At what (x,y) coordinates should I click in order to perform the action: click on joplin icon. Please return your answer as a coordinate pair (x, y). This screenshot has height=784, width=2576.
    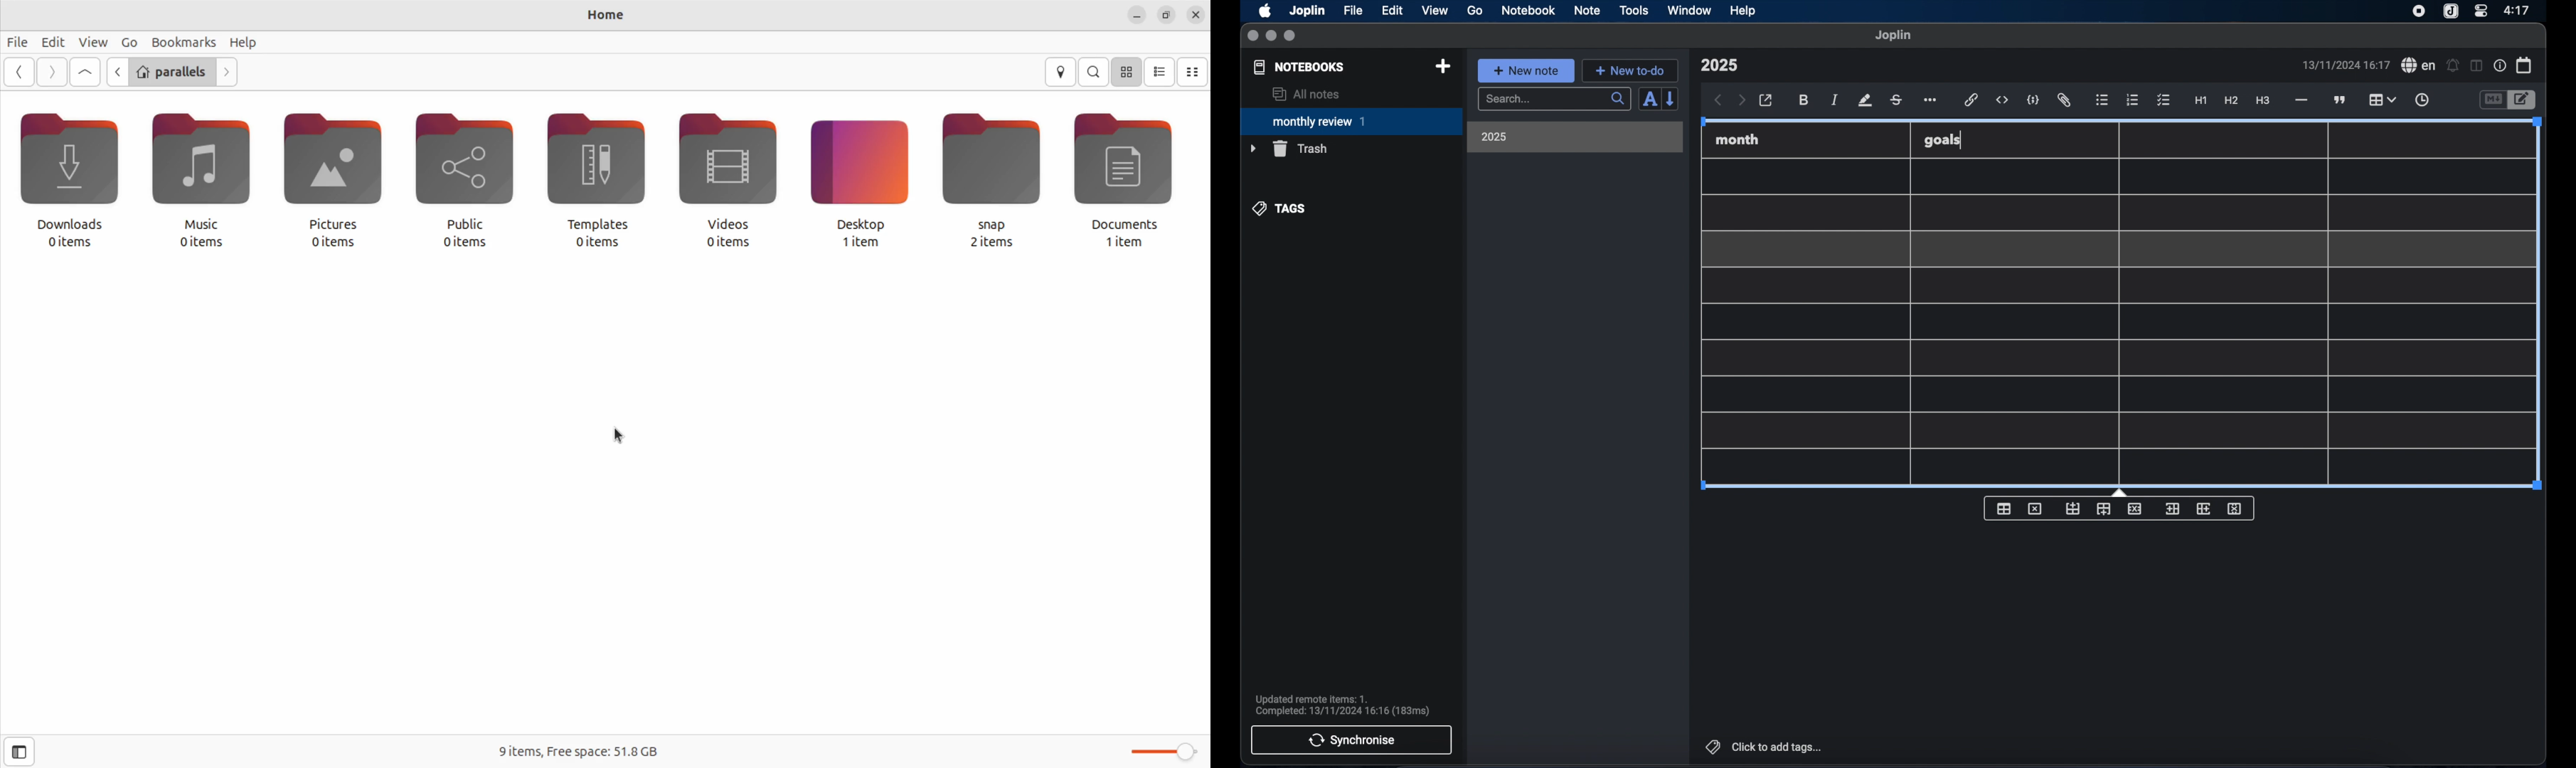
    Looking at the image, I should click on (2449, 12).